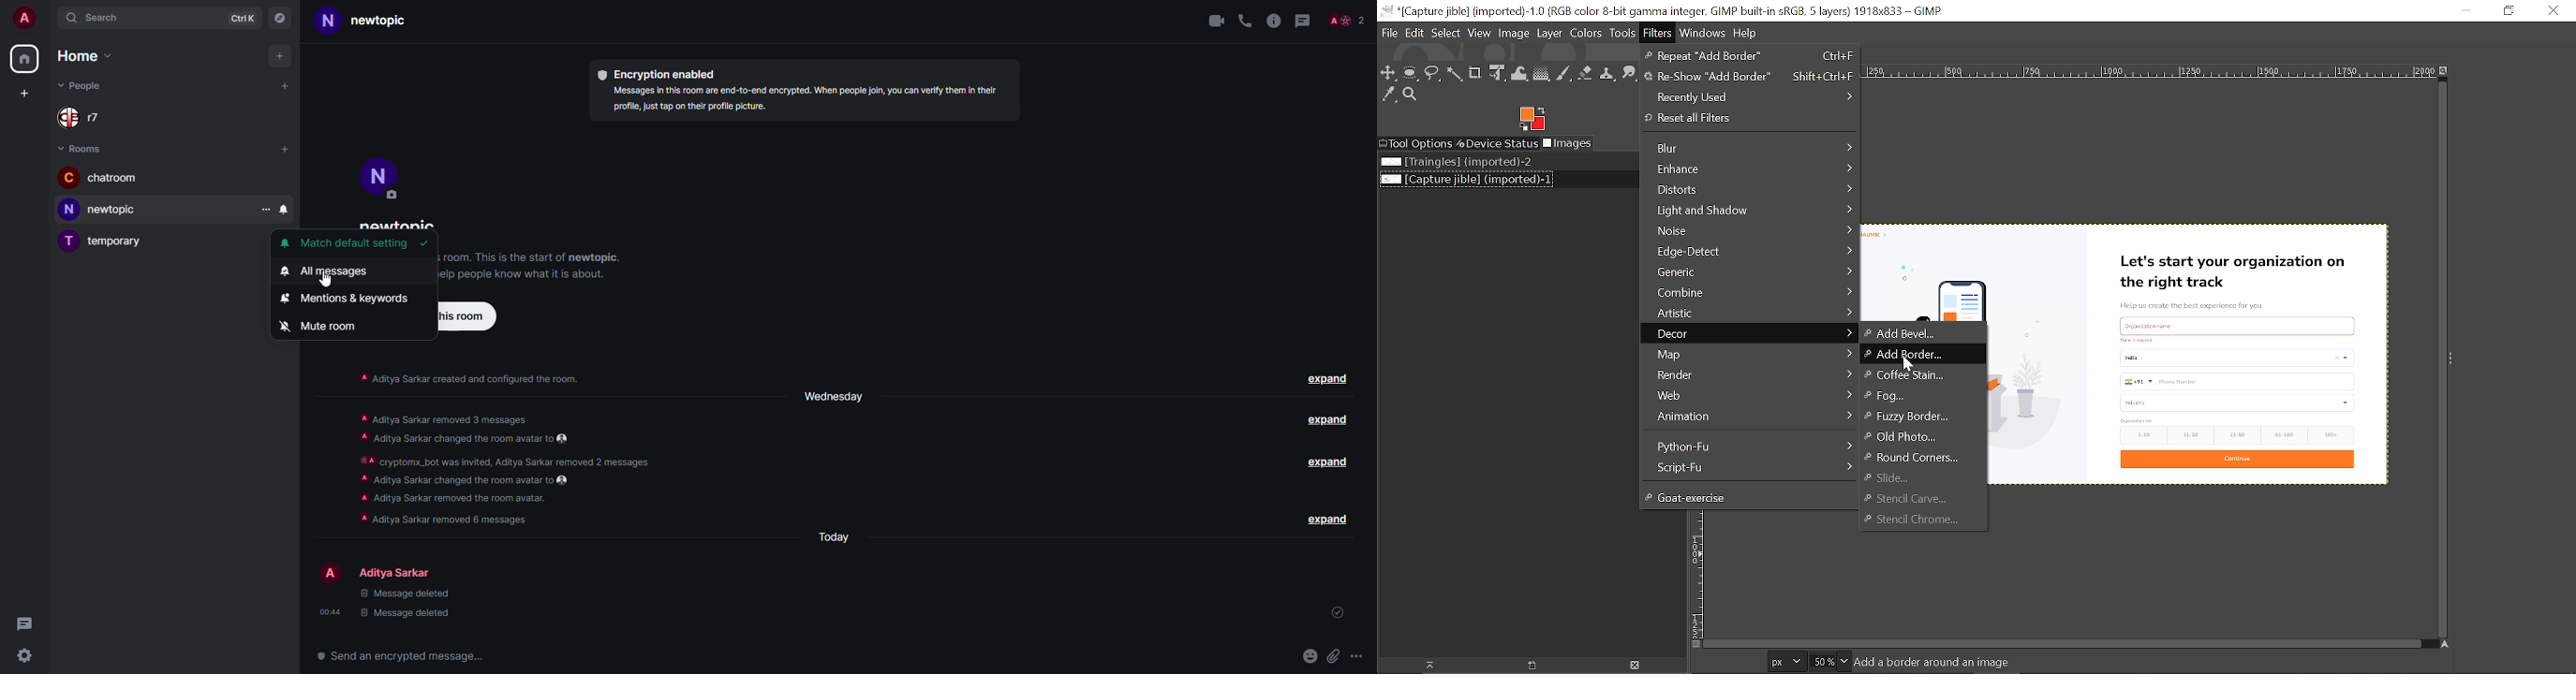  What do you see at coordinates (26, 59) in the screenshot?
I see `home` at bounding box center [26, 59].